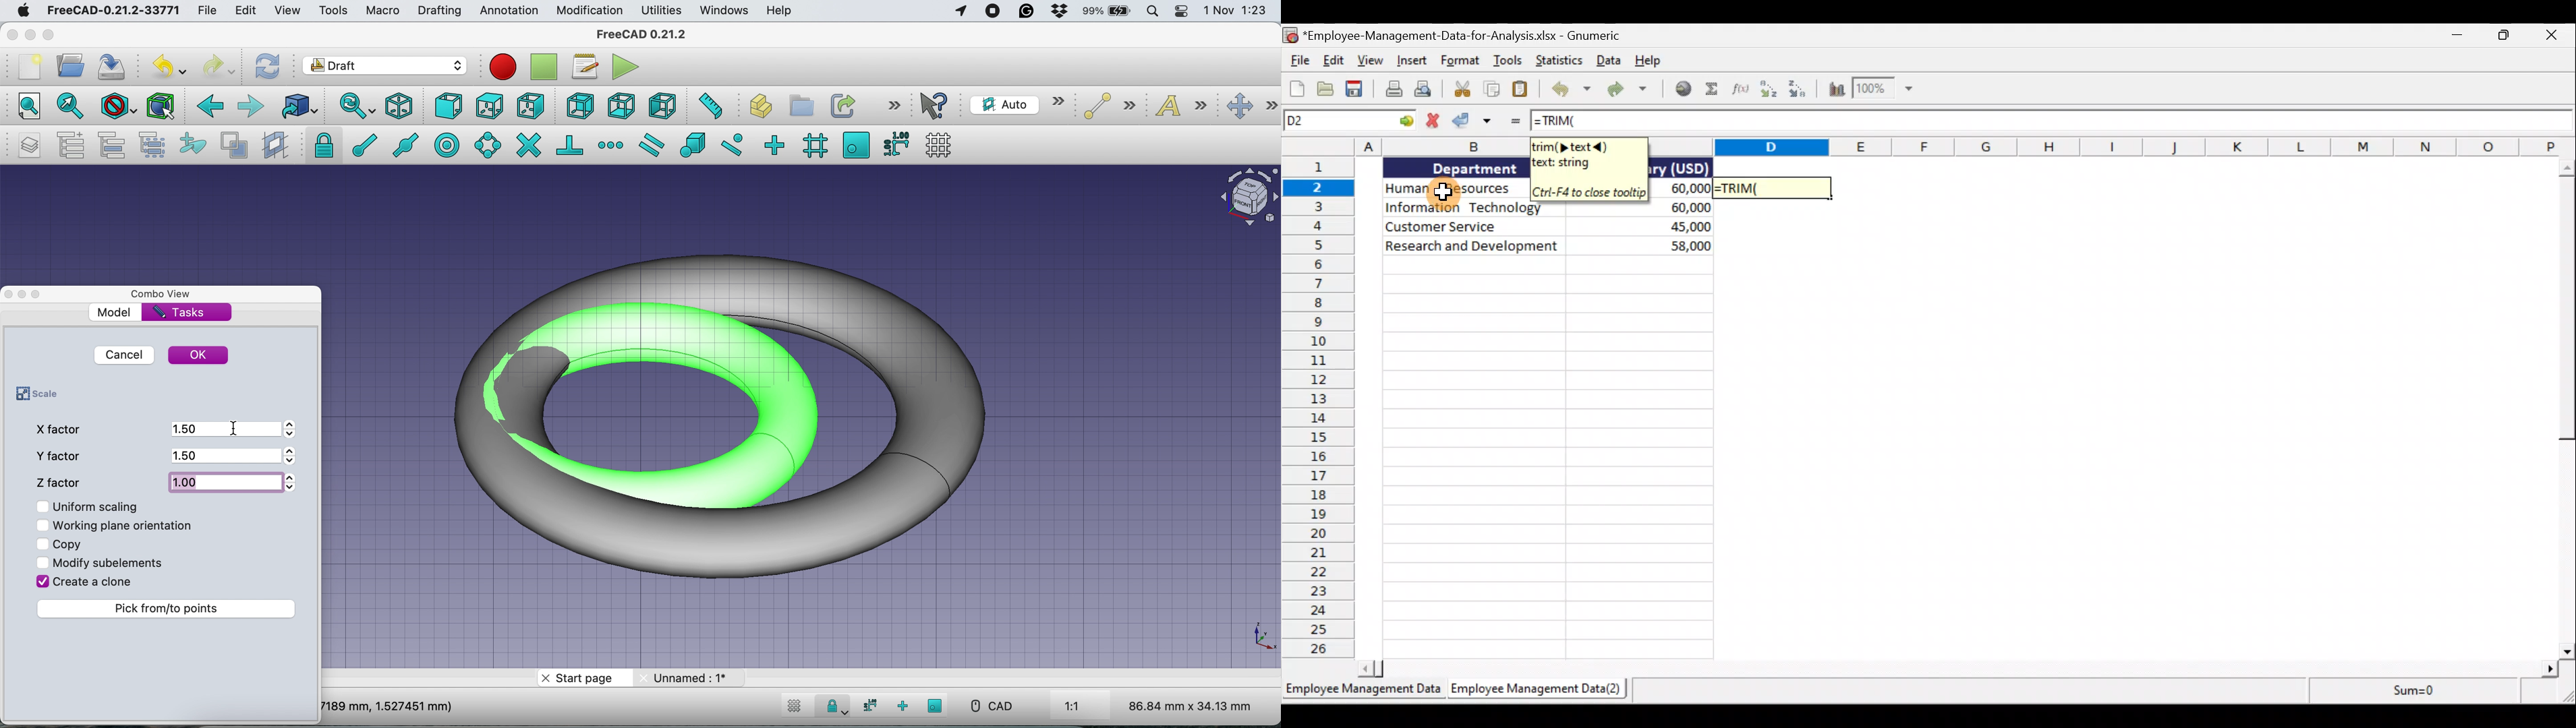 The width and height of the screenshot is (2576, 728). Describe the element at coordinates (757, 107) in the screenshot. I see `create part` at that location.